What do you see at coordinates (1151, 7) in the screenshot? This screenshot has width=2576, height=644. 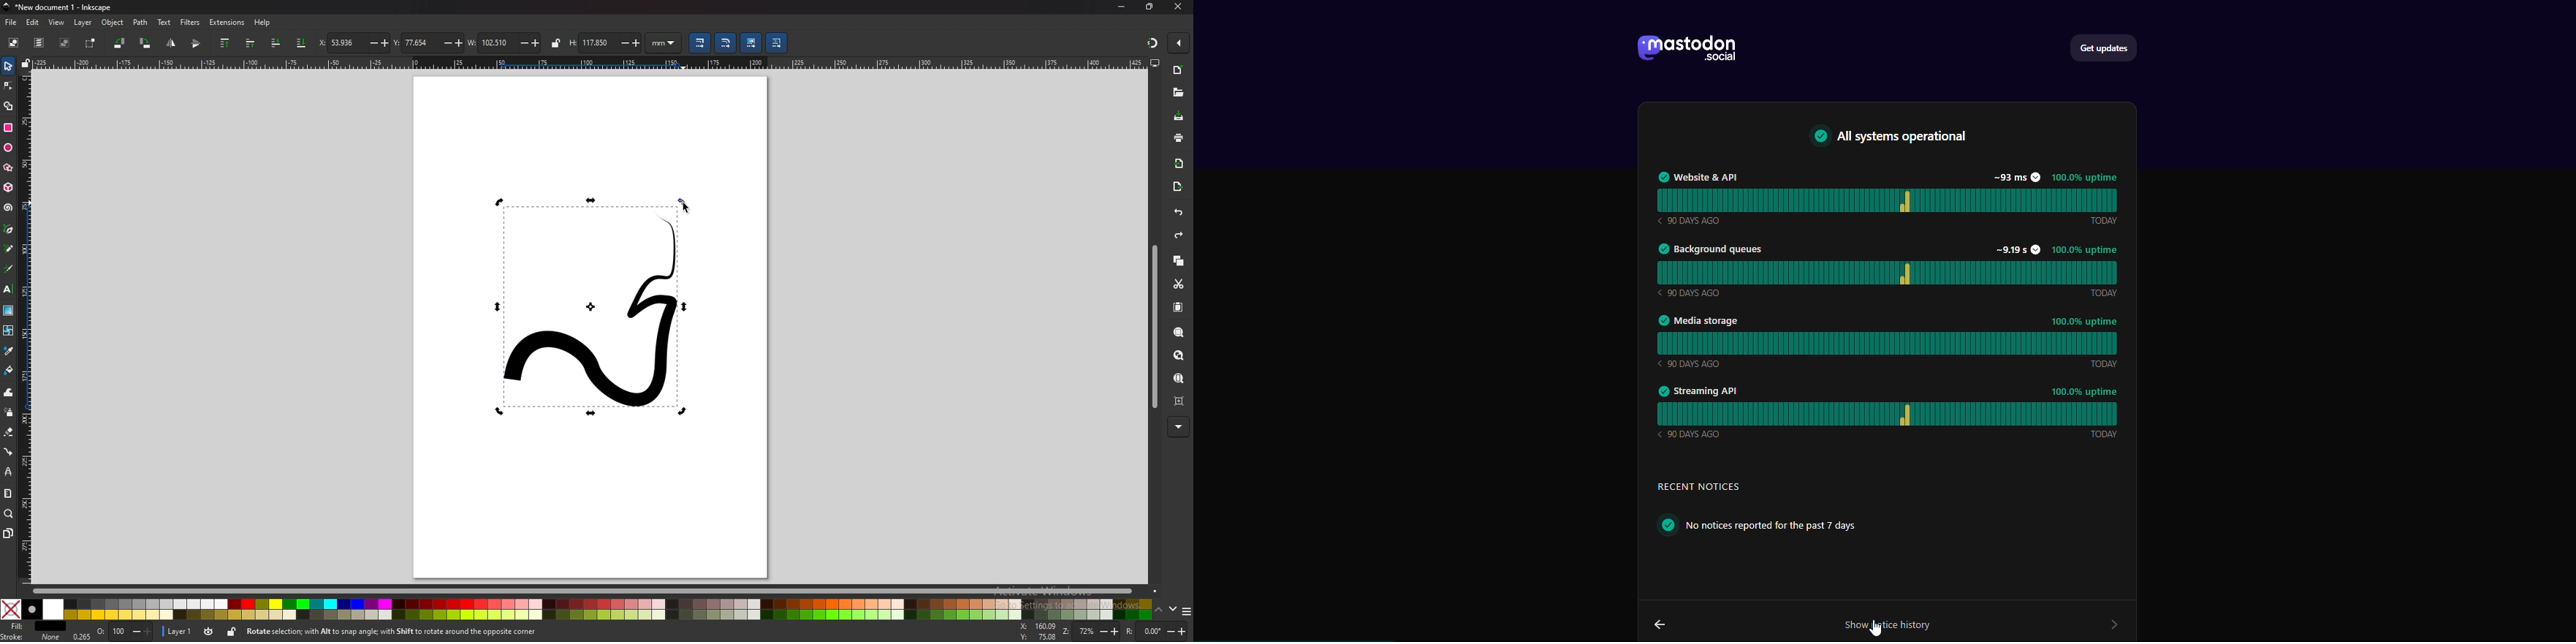 I see `resize` at bounding box center [1151, 7].